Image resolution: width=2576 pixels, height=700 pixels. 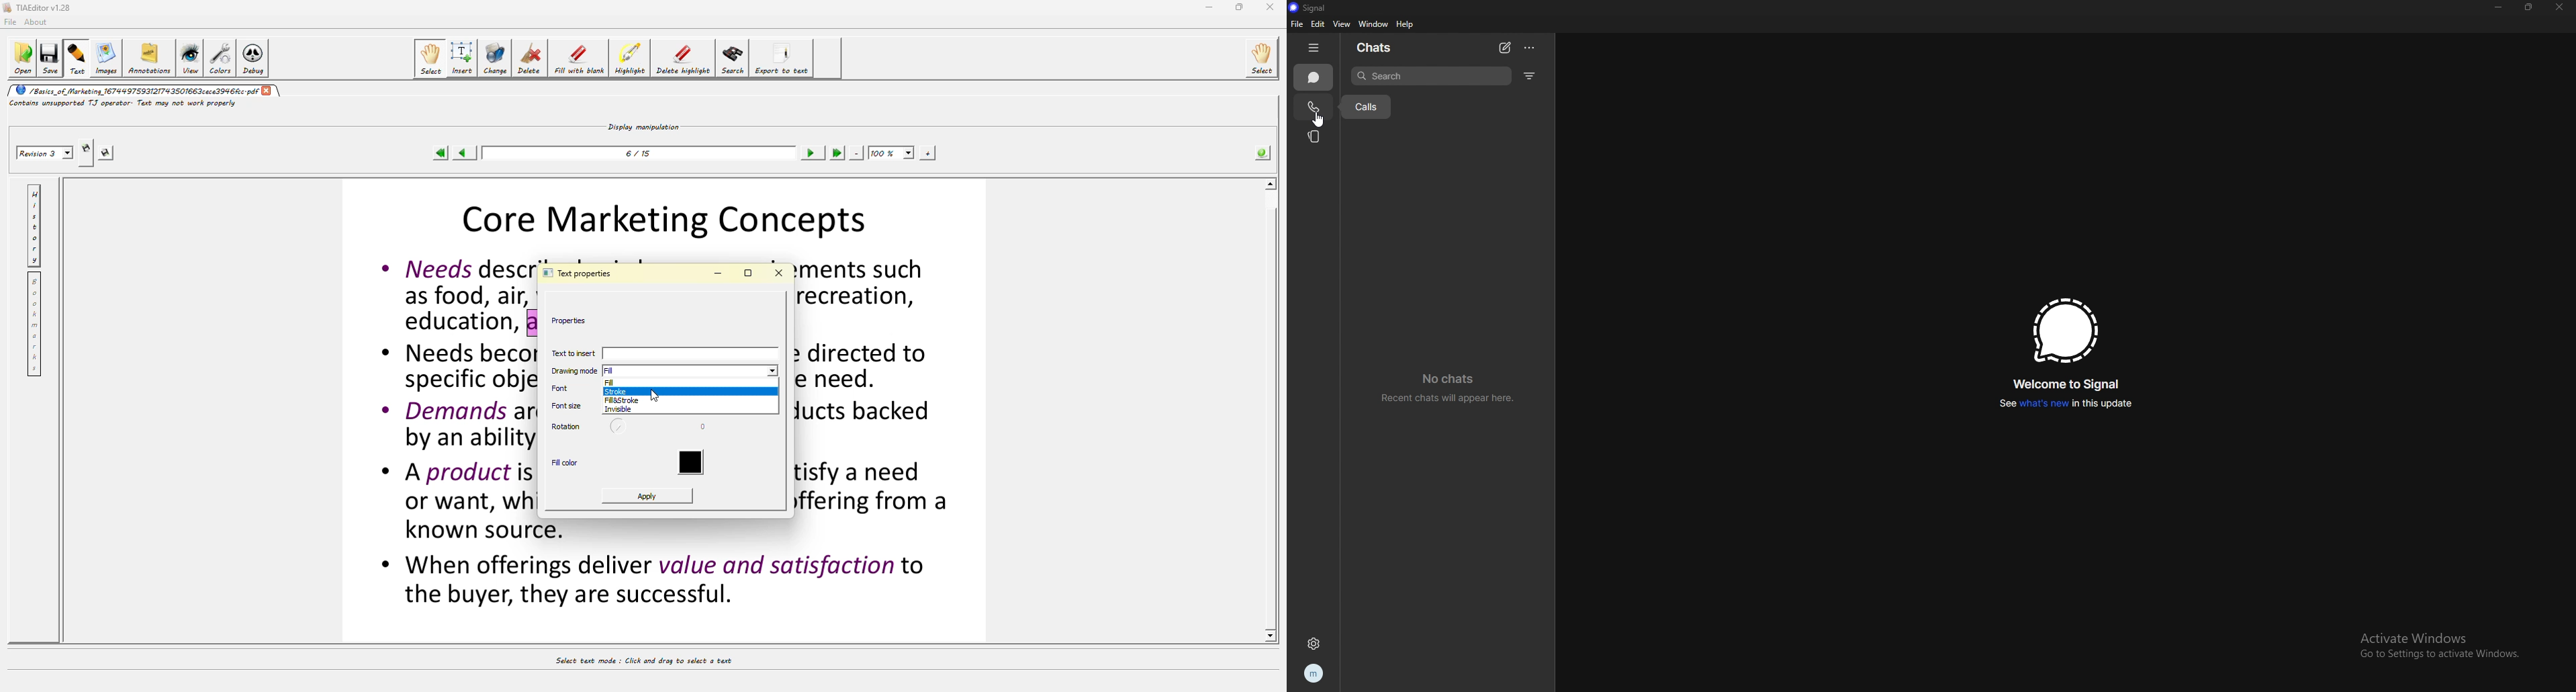 What do you see at coordinates (1312, 107) in the screenshot?
I see `calls` at bounding box center [1312, 107].